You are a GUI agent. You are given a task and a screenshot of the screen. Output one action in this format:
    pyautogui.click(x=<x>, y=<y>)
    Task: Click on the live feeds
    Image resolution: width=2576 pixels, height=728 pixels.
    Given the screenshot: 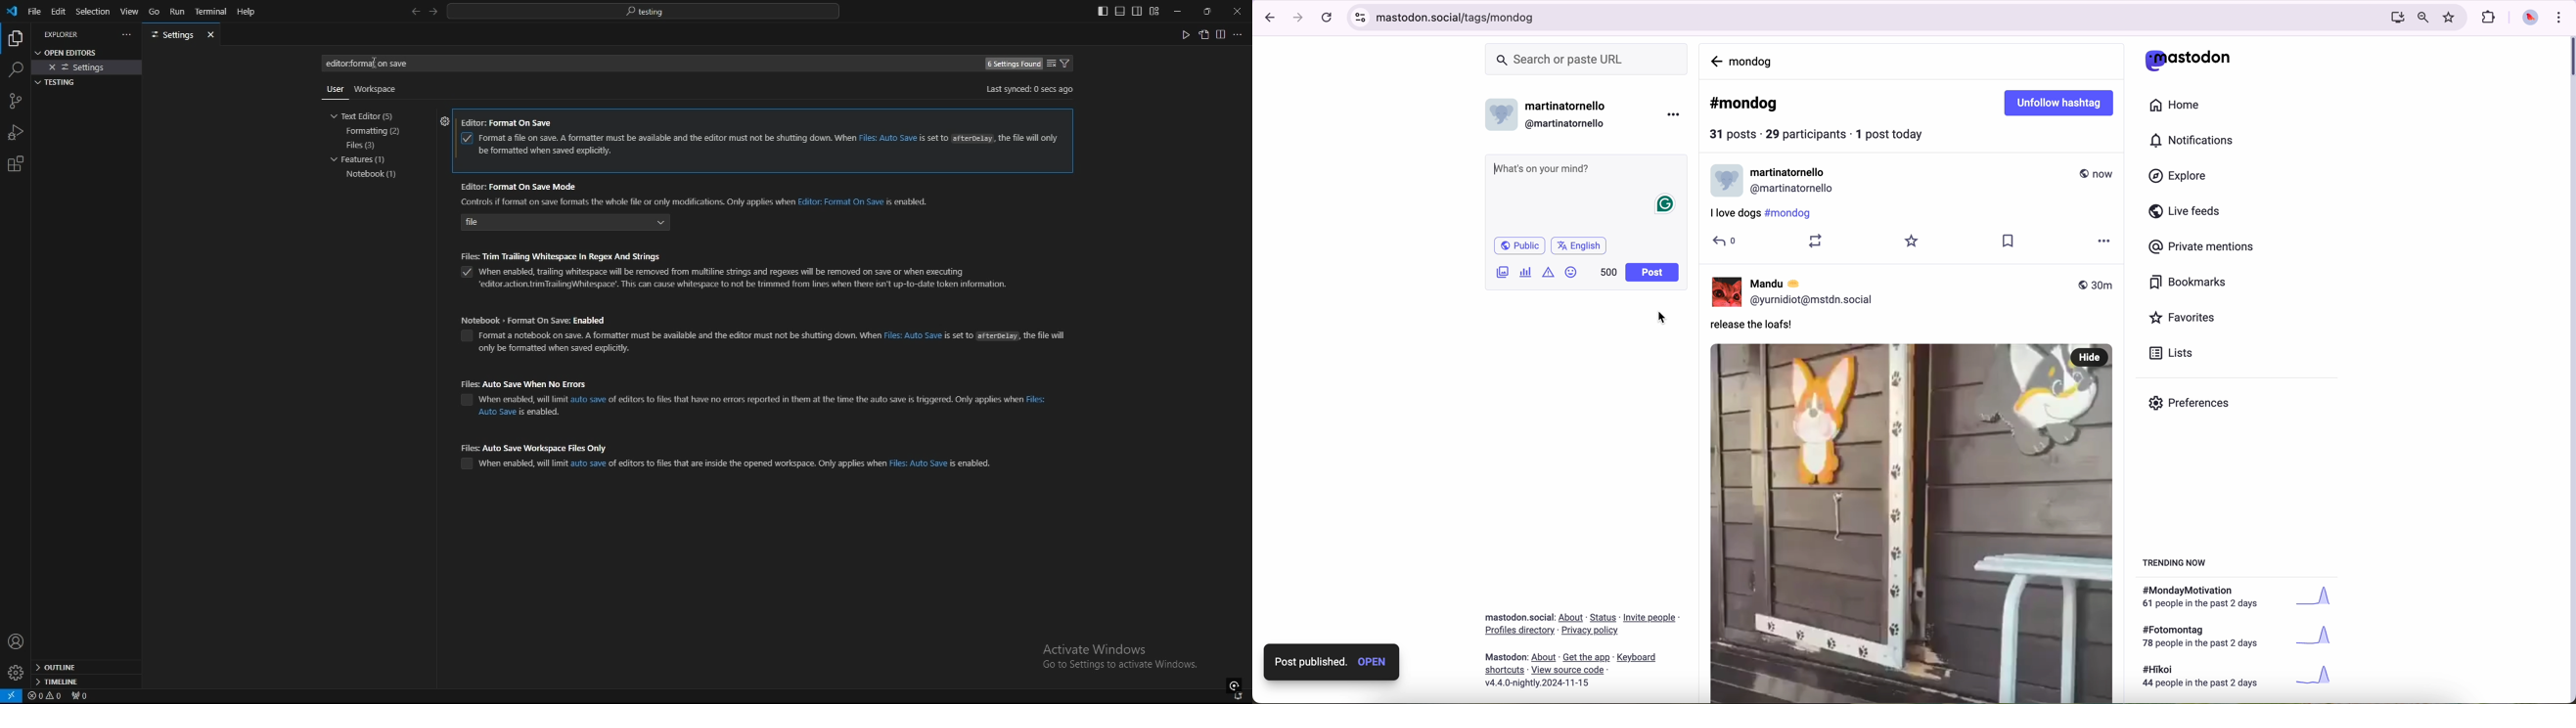 What is the action you would take?
    pyautogui.click(x=2186, y=212)
    